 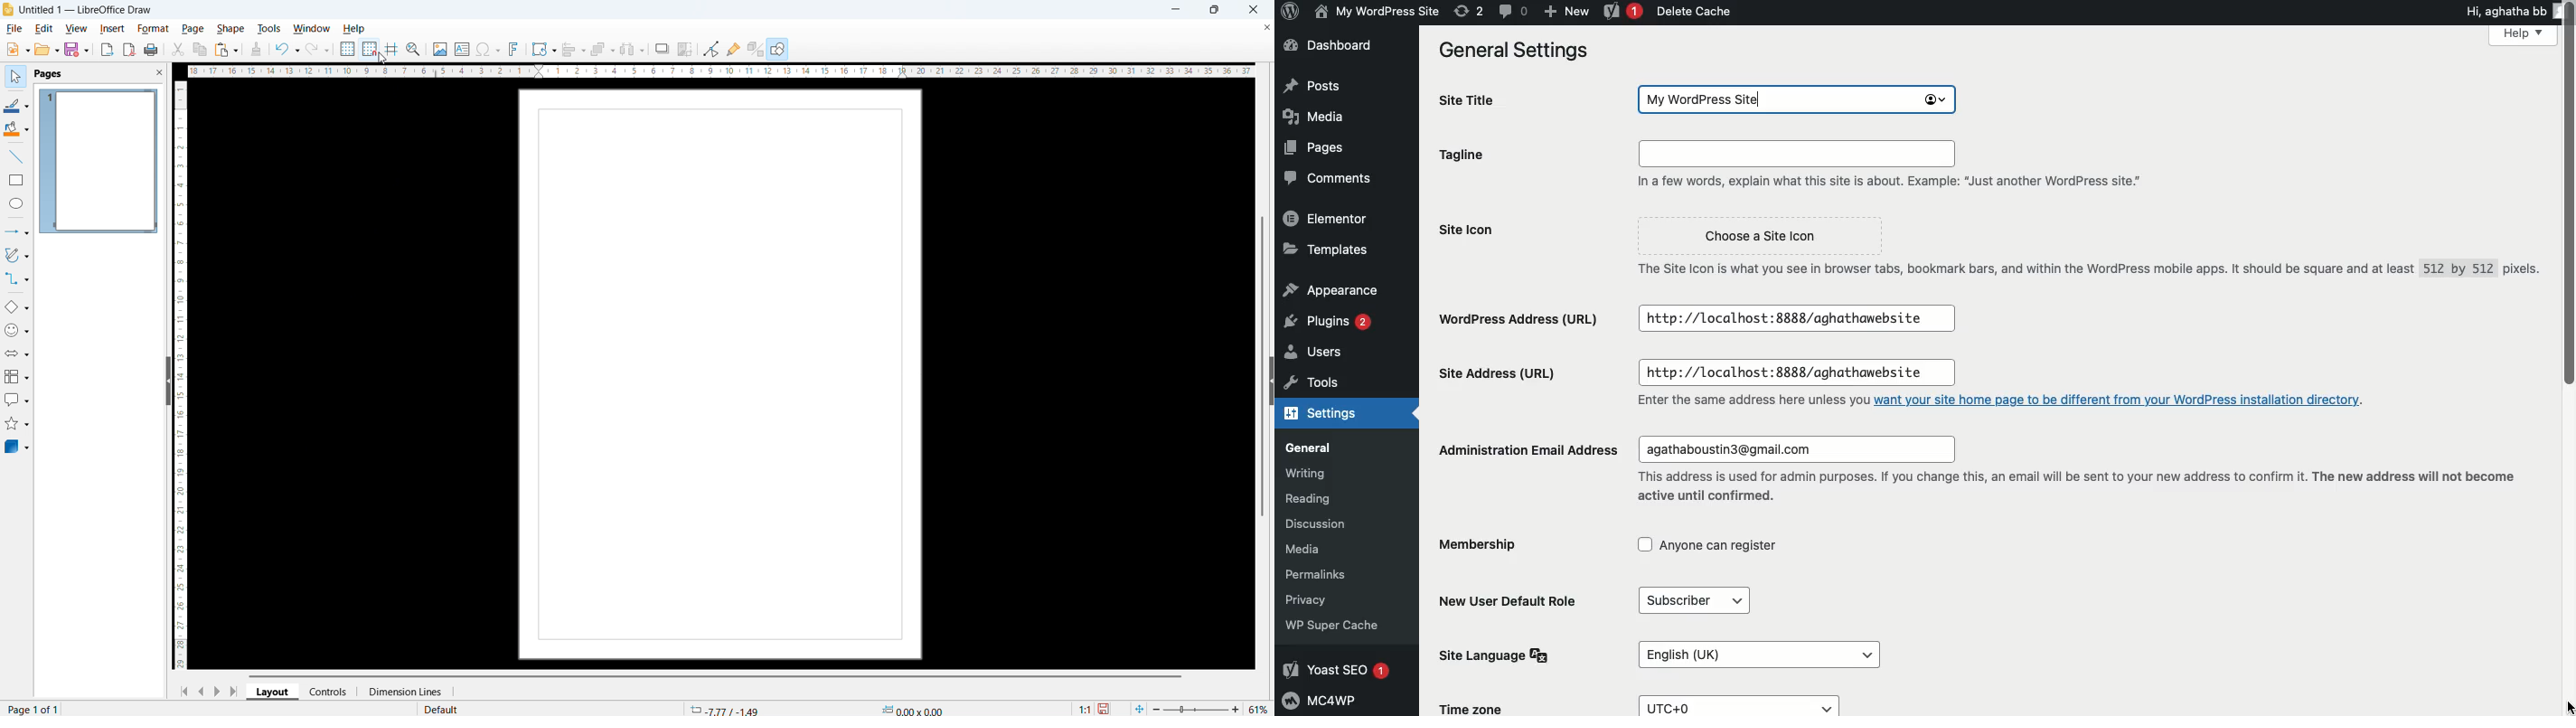 I want to click on Dashboard, so click(x=1331, y=50).